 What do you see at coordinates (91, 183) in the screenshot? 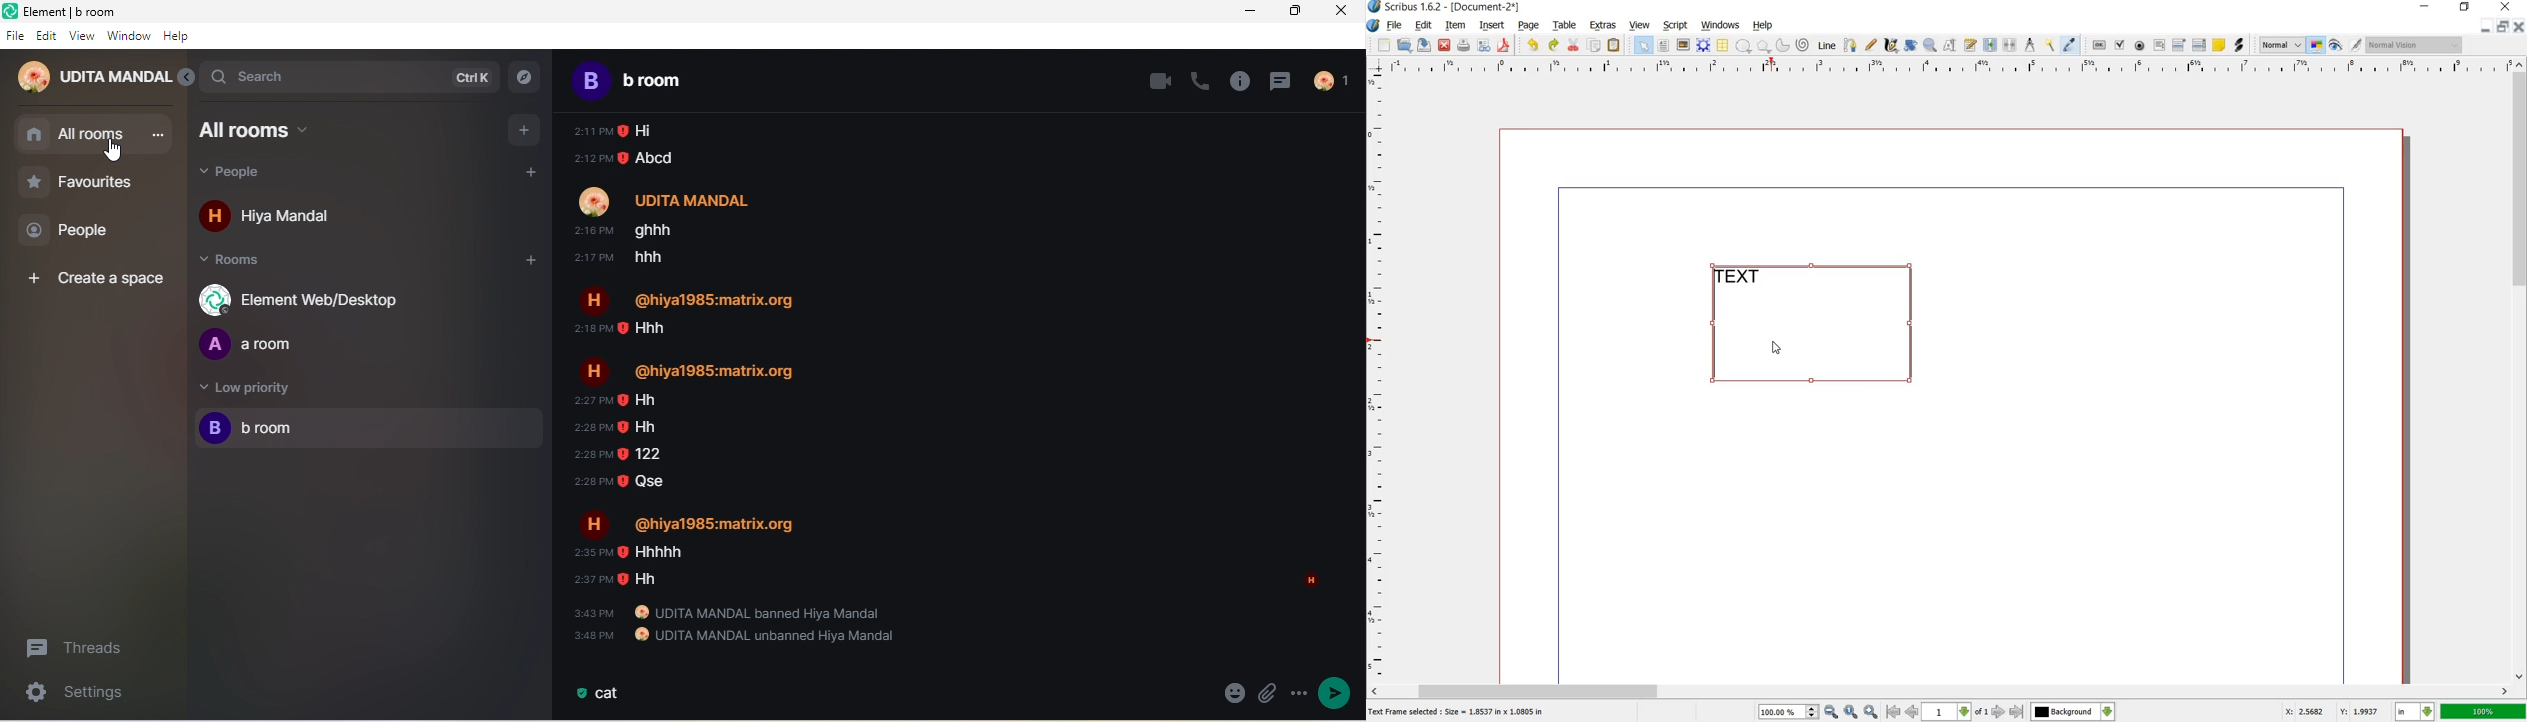
I see `favourites` at bounding box center [91, 183].